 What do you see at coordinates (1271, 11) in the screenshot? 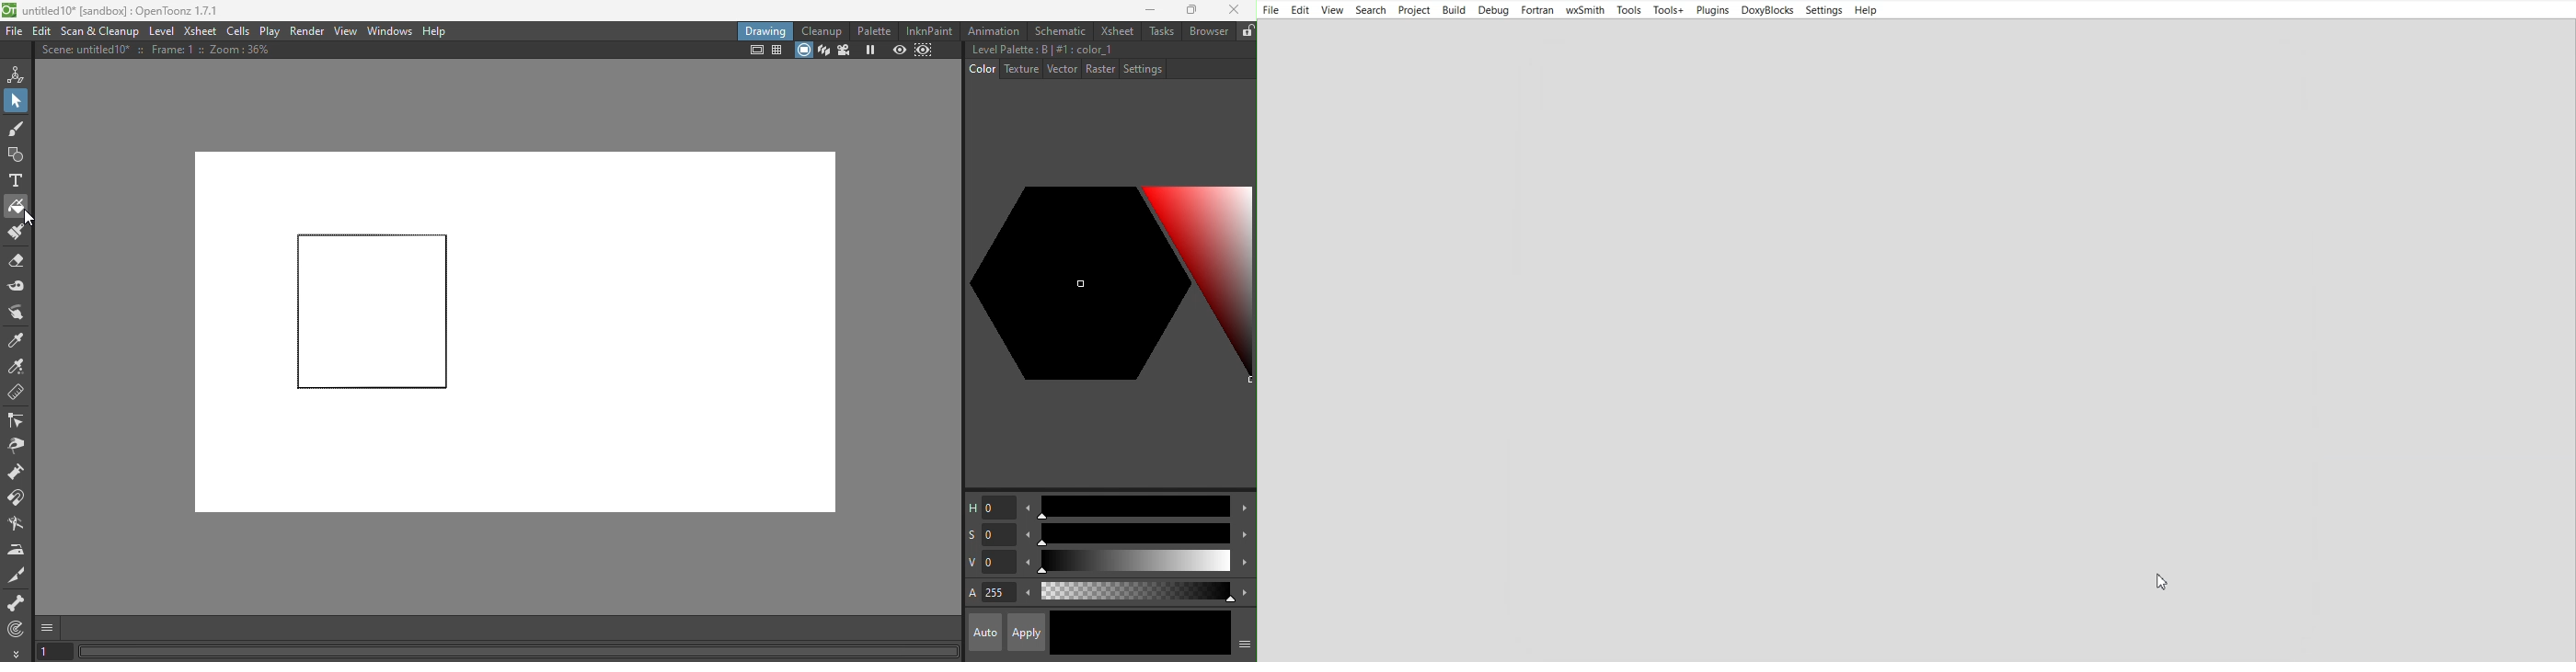
I see `File` at bounding box center [1271, 11].